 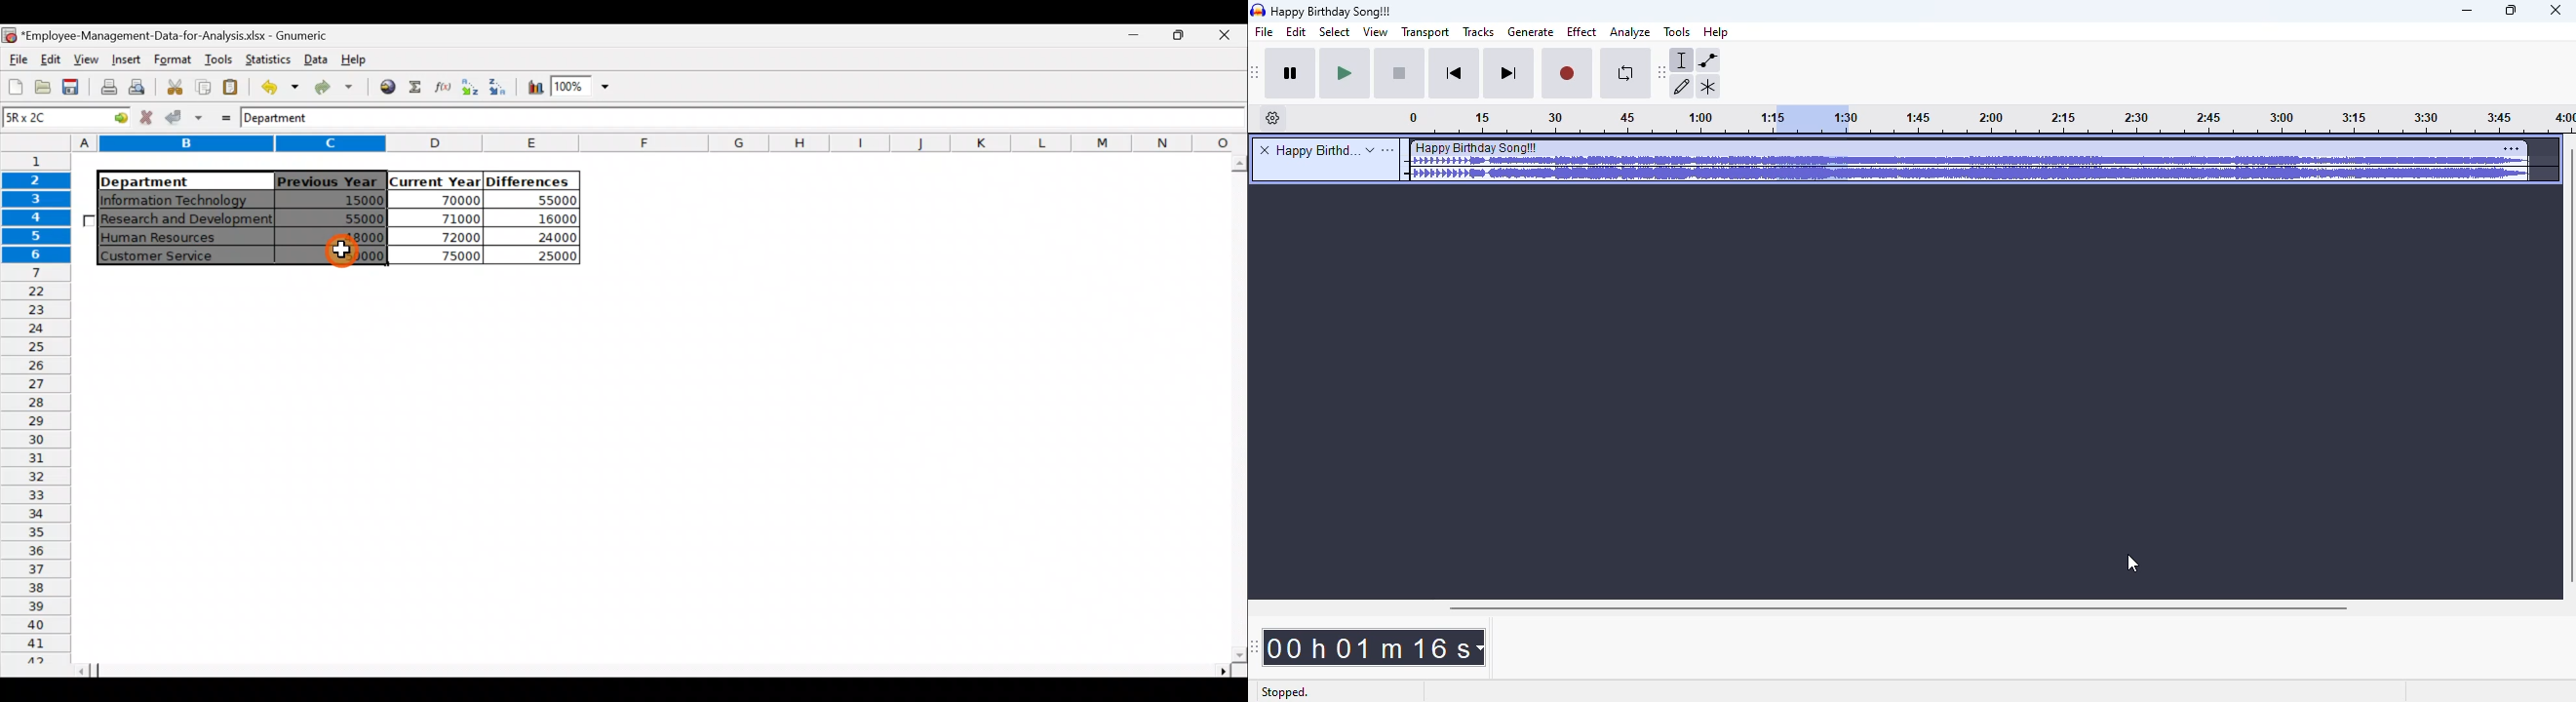 What do you see at coordinates (534, 88) in the screenshot?
I see `Insert a chart` at bounding box center [534, 88].